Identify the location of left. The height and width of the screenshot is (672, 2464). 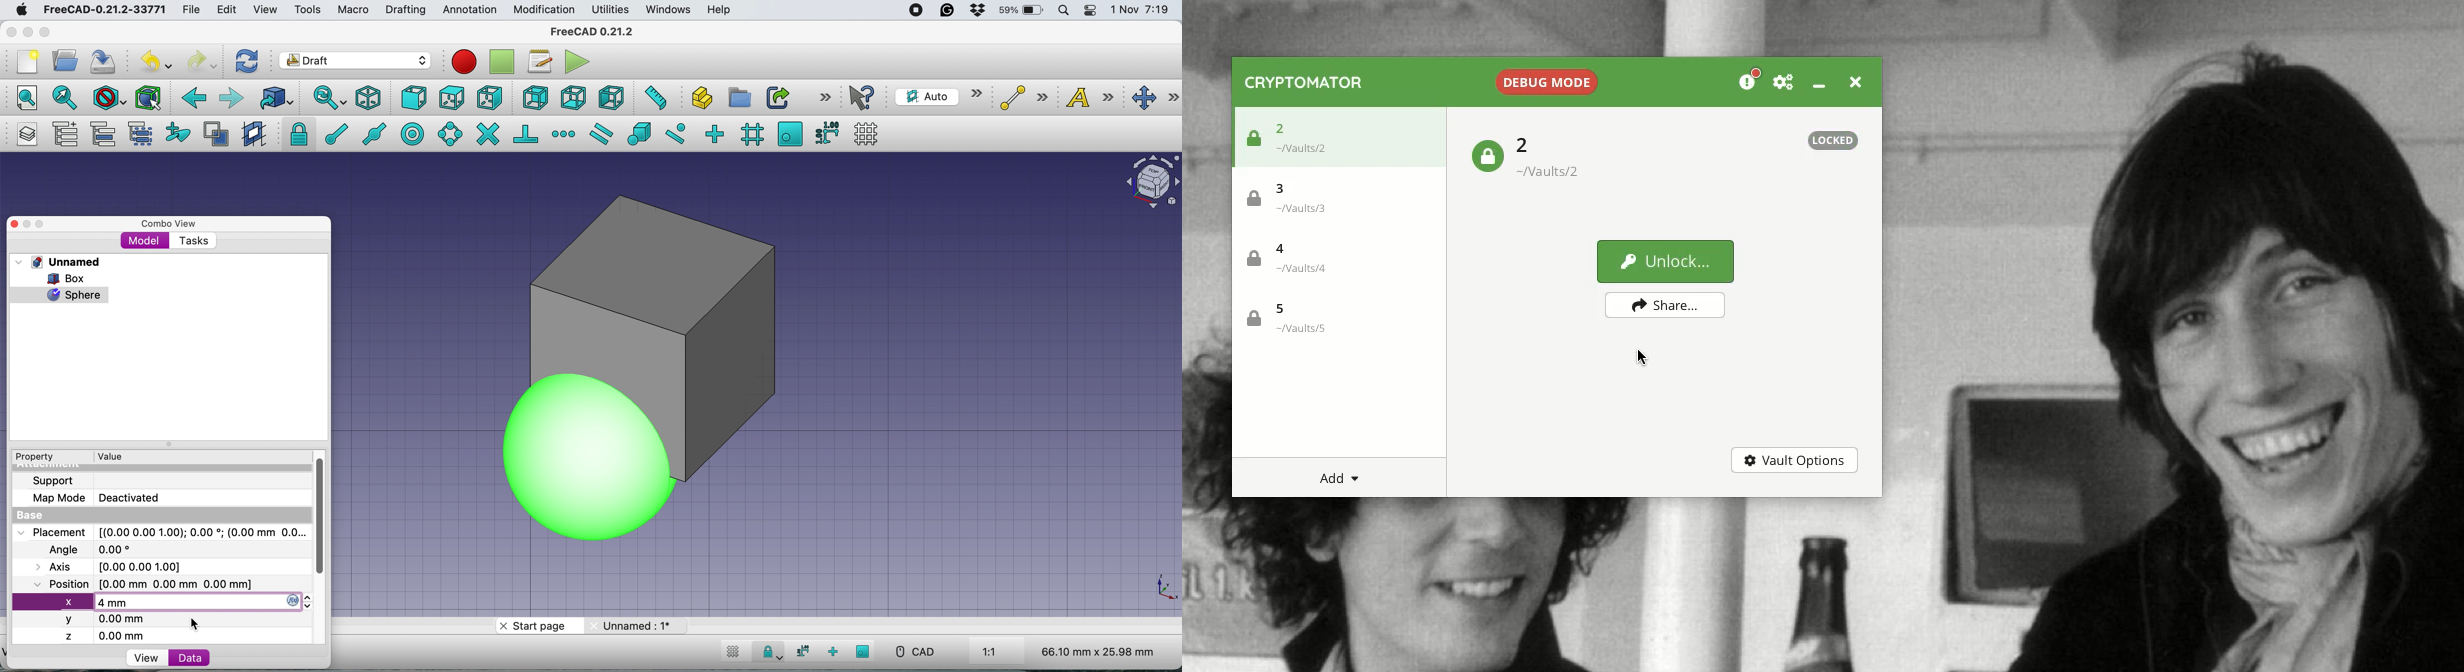
(610, 98).